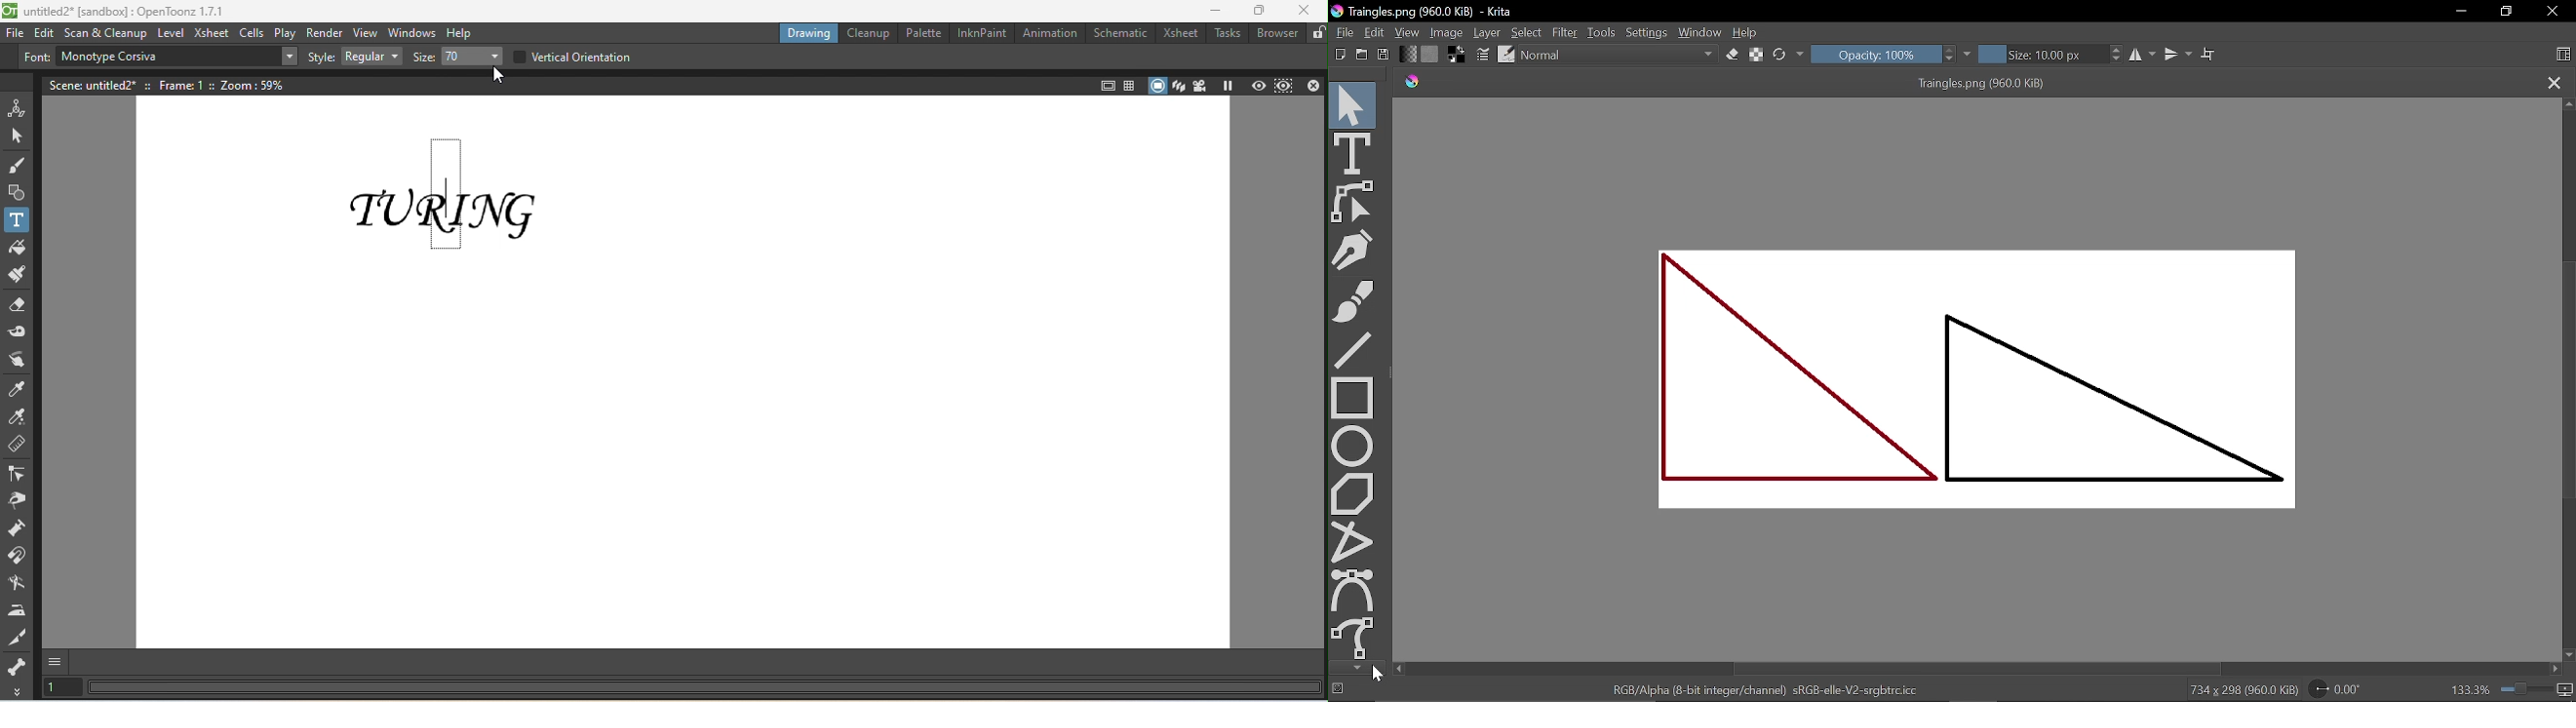 This screenshot has width=2576, height=728. What do you see at coordinates (1355, 591) in the screenshot?
I see `Bezier curve tool` at bounding box center [1355, 591].